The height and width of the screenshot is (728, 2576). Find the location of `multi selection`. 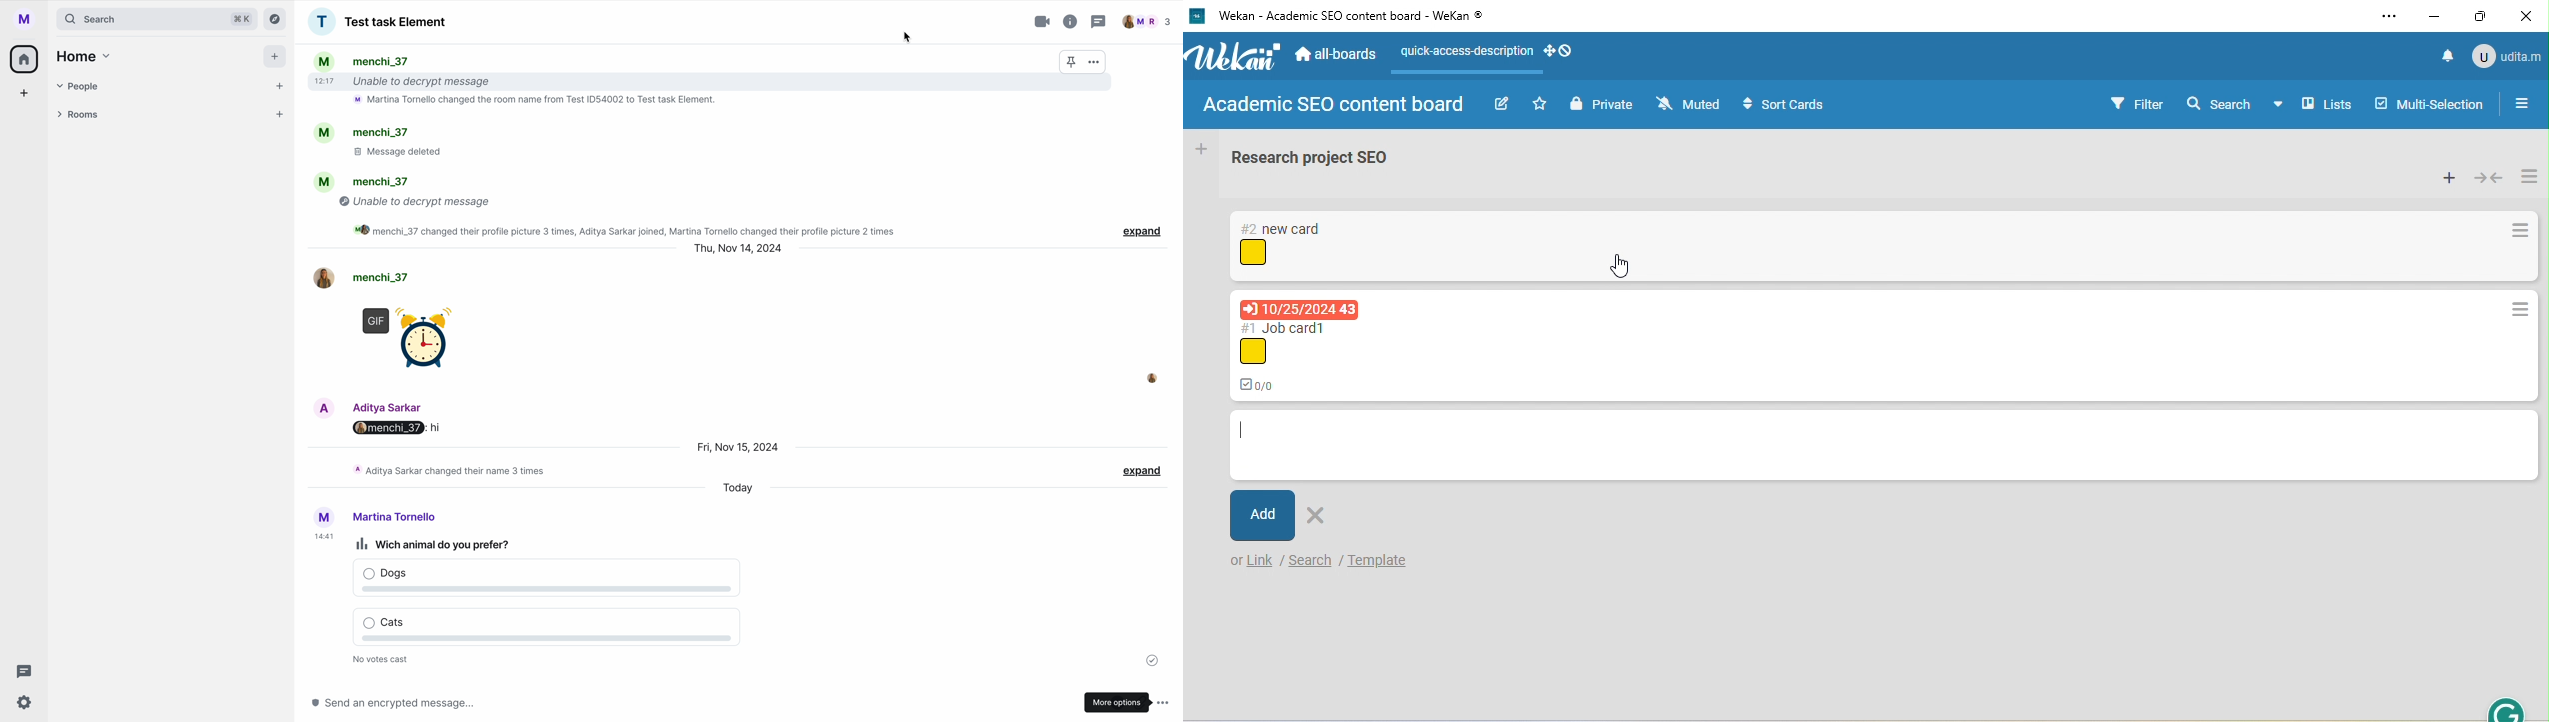

multi selection is located at coordinates (2432, 102).